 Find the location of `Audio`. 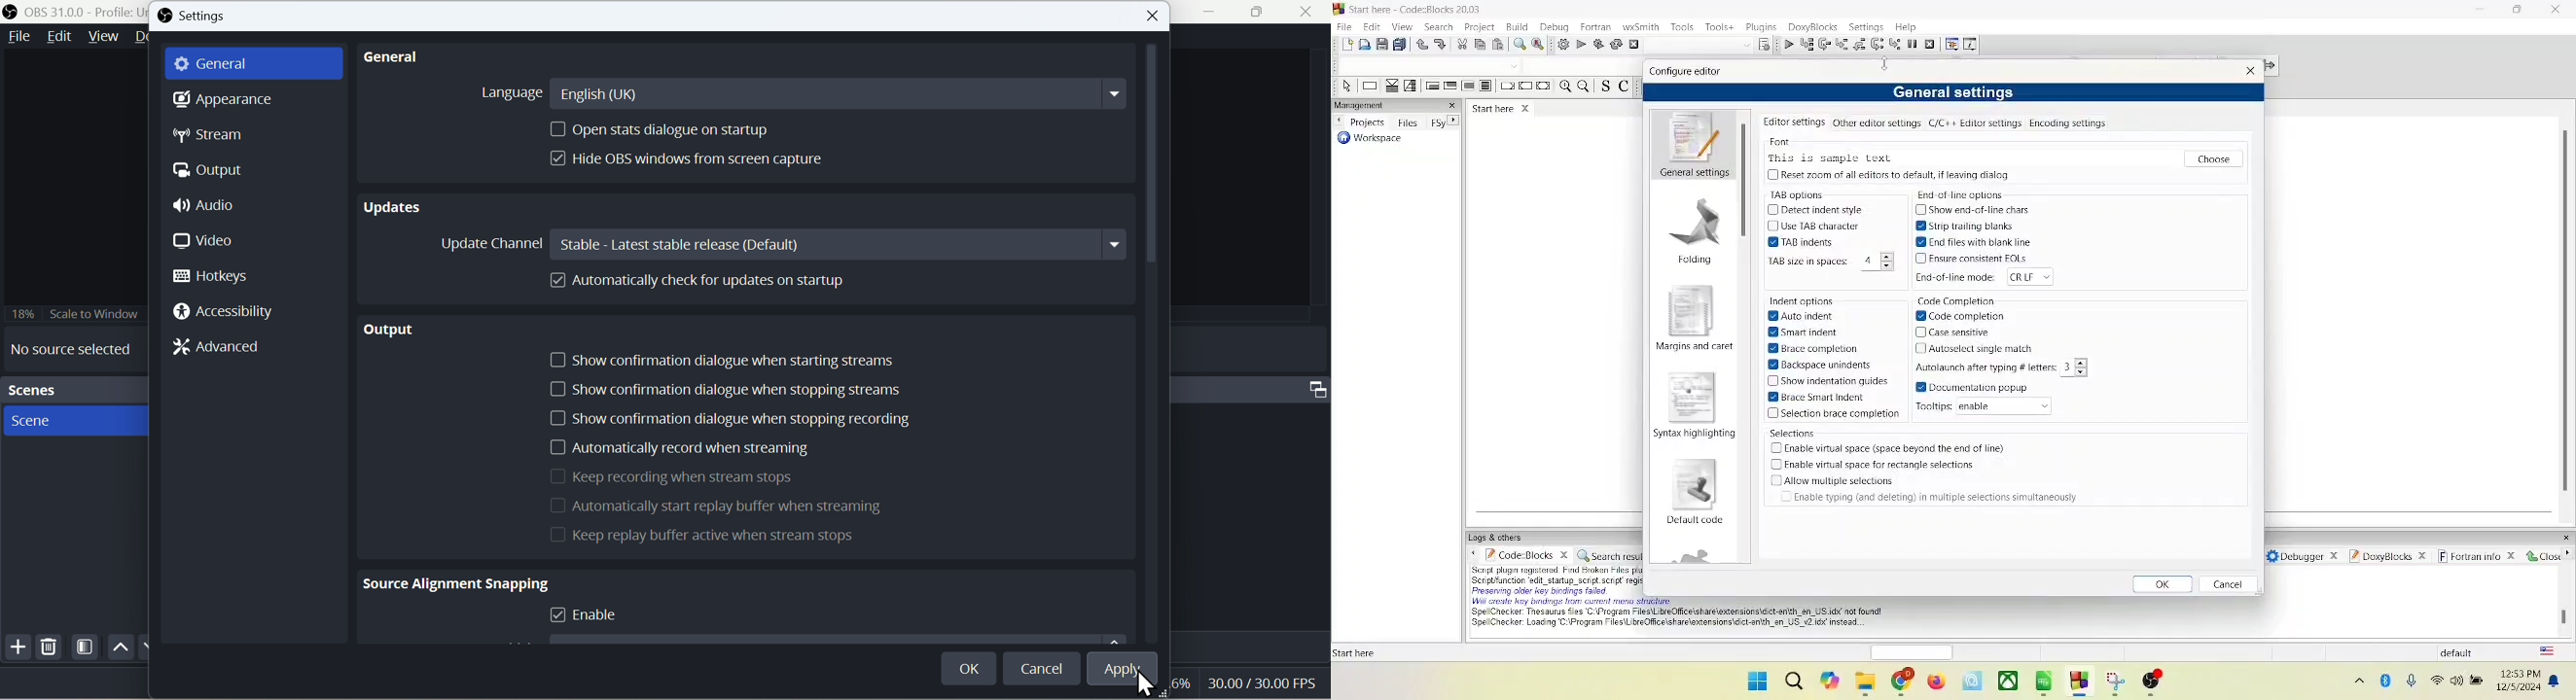

Audio is located at coordinates (215, 203).